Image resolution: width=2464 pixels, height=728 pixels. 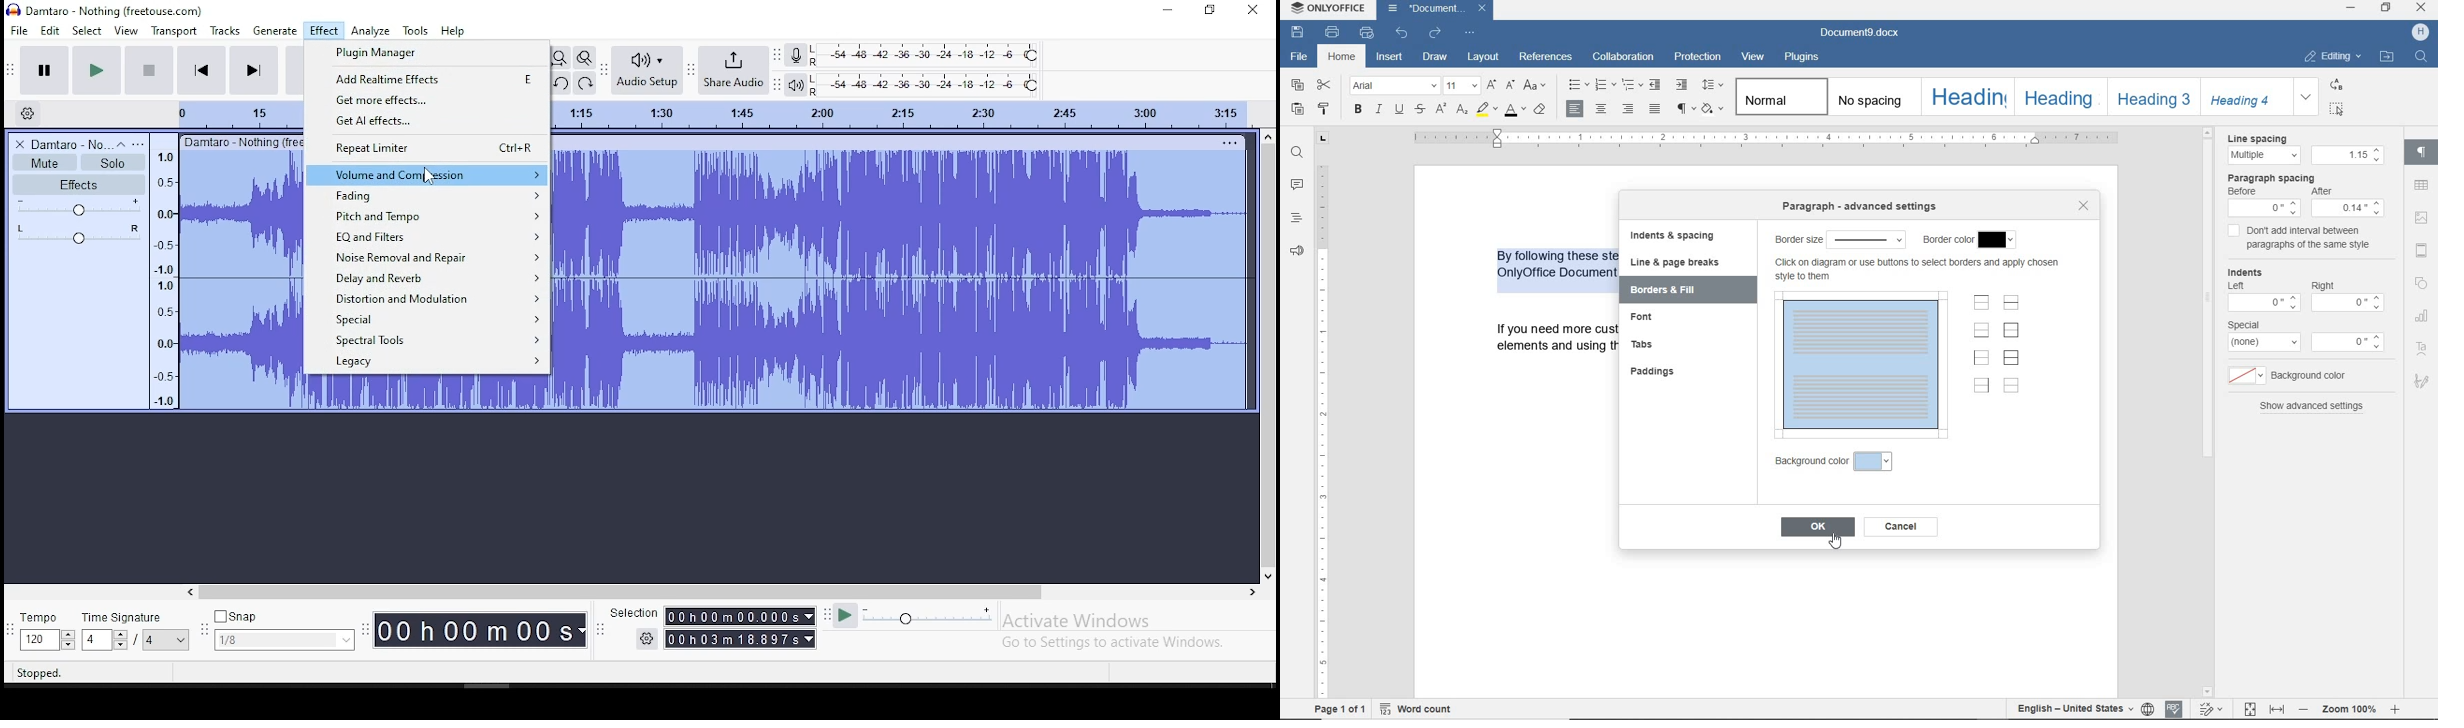 What do you see at coordinates (927, 55) in the screenshot?
I see `recording level` at bounding box center [927, 55].